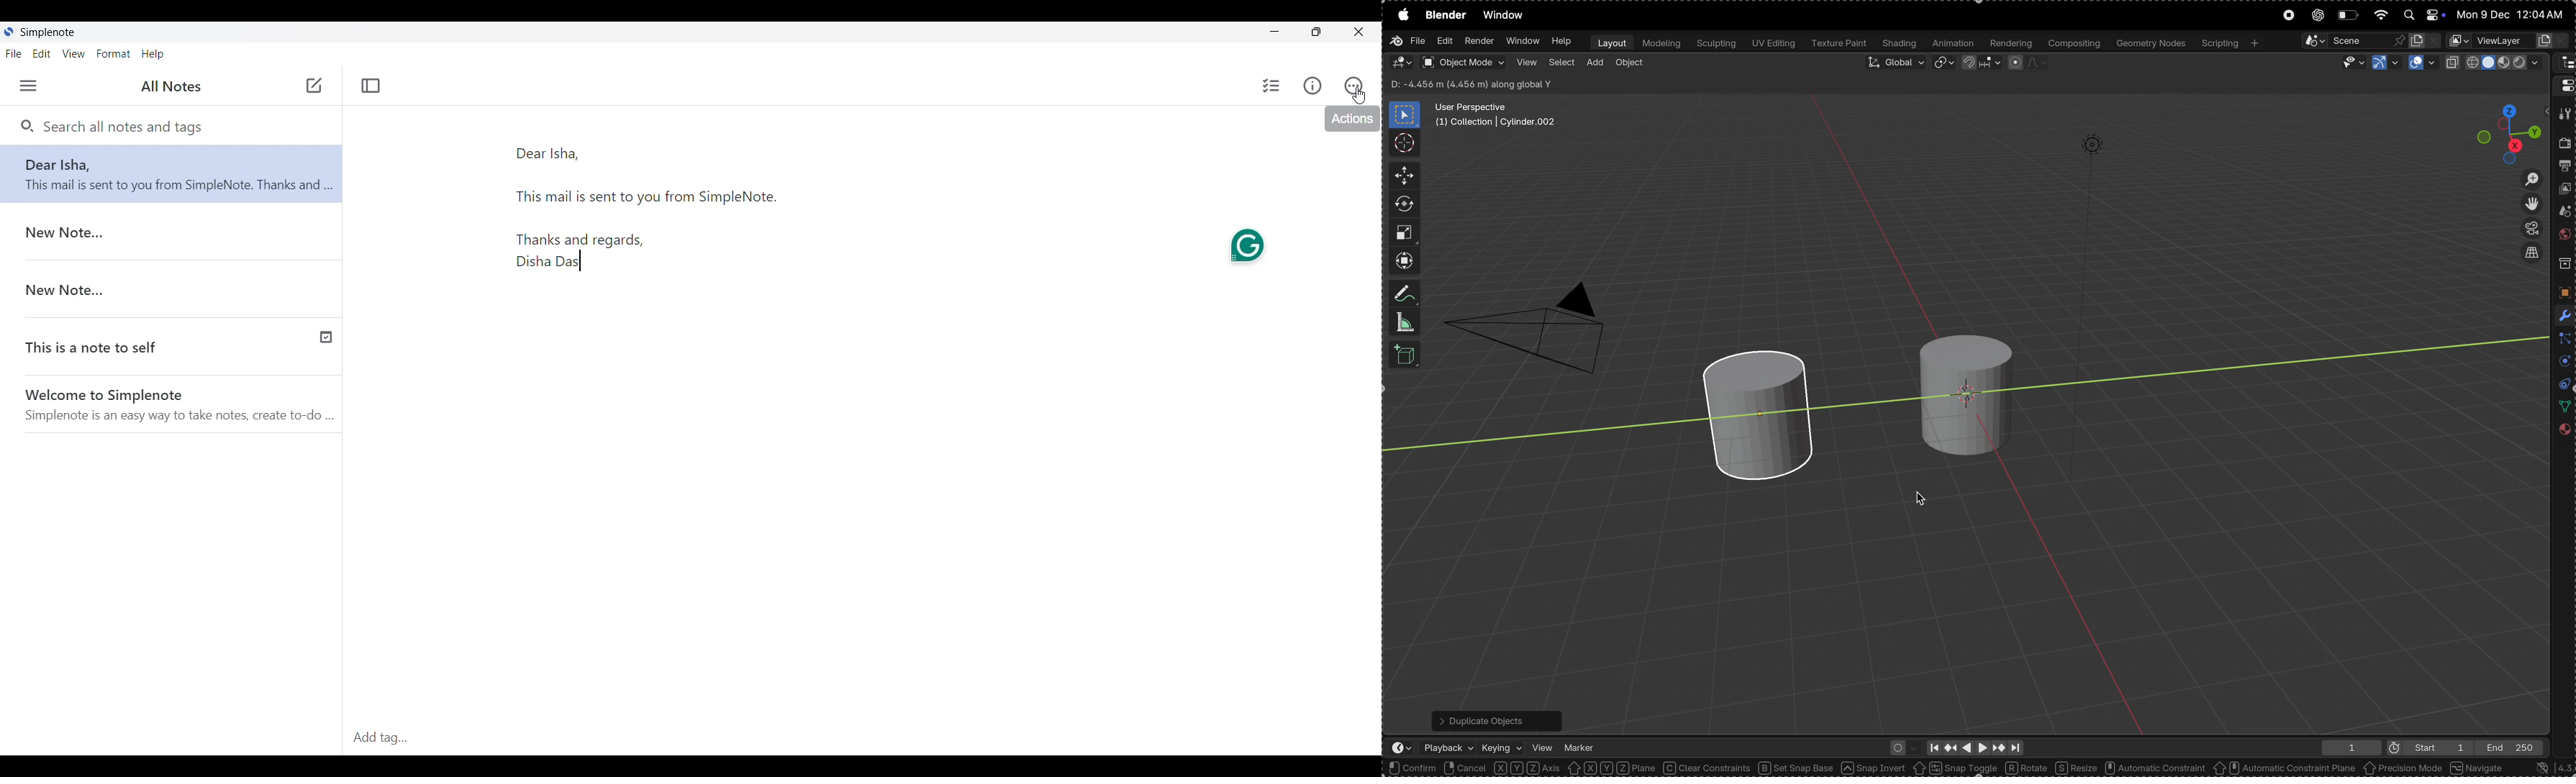 The image size is (2576, 784). What do you see at coordinates (2404, 769) in the screenshot?
I see `precision mode` at bounding box center [2404, 769].